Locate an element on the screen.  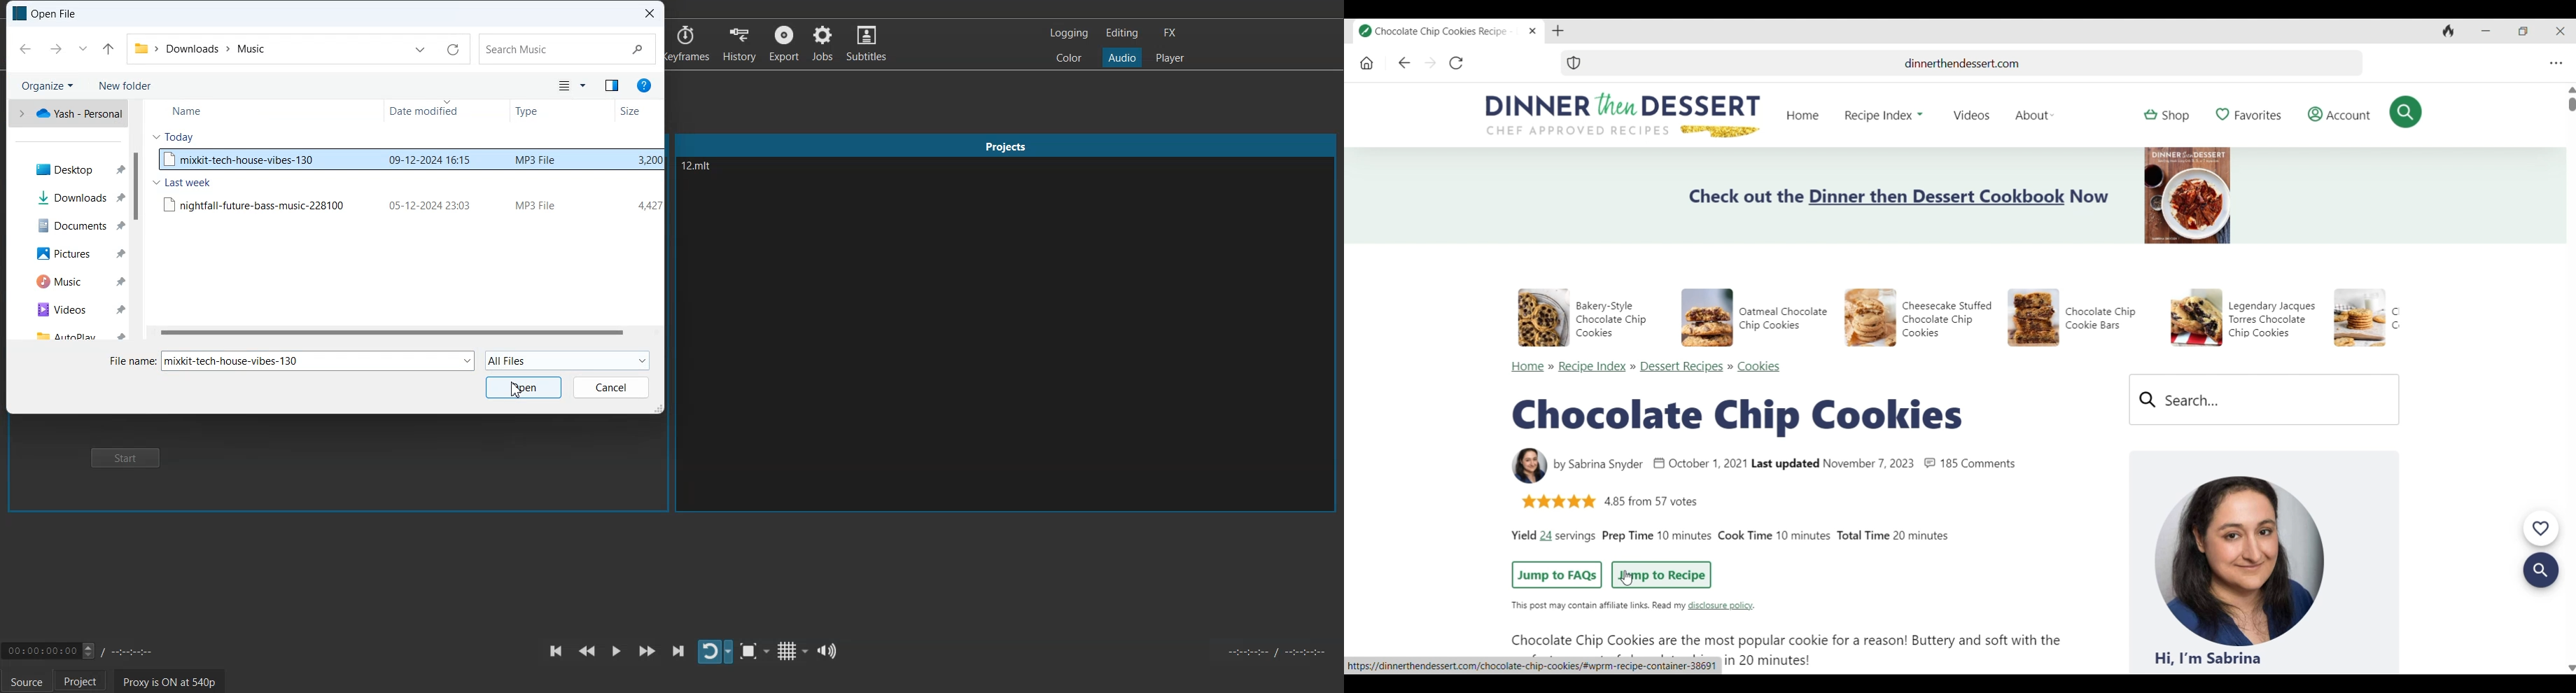
Last week is located at coordinates (182, 183).